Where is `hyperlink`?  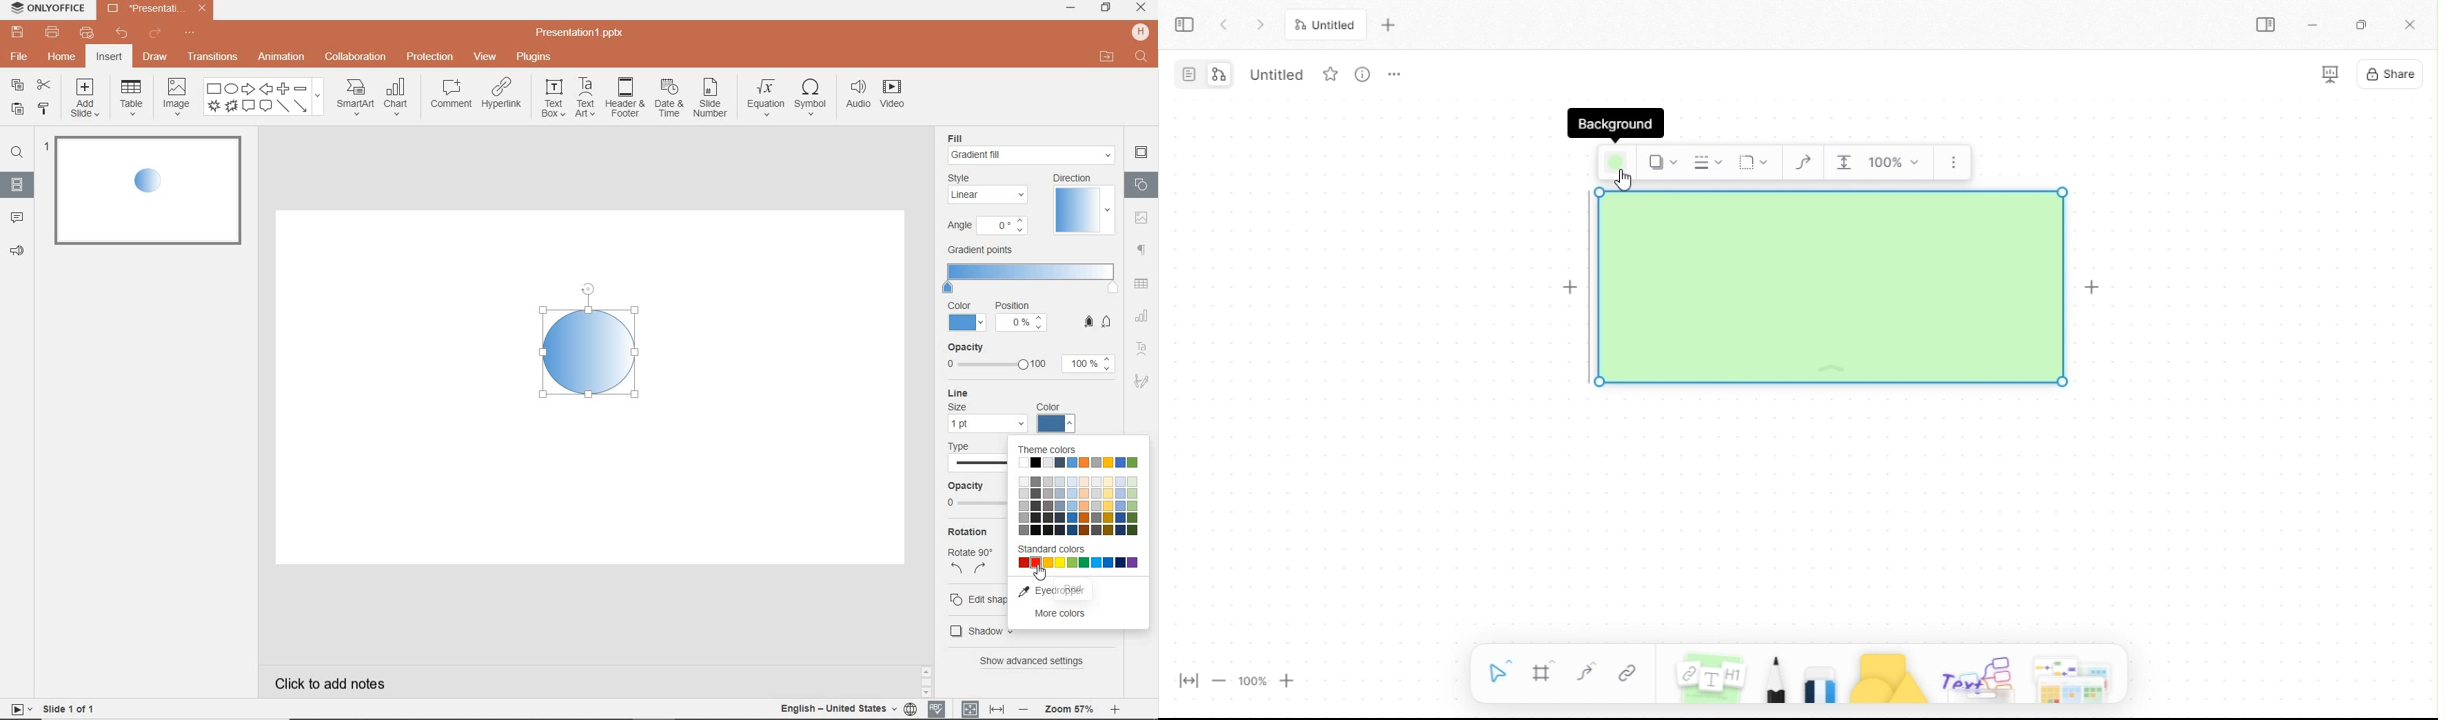 hyperlink is located at coordinates (503, 97).